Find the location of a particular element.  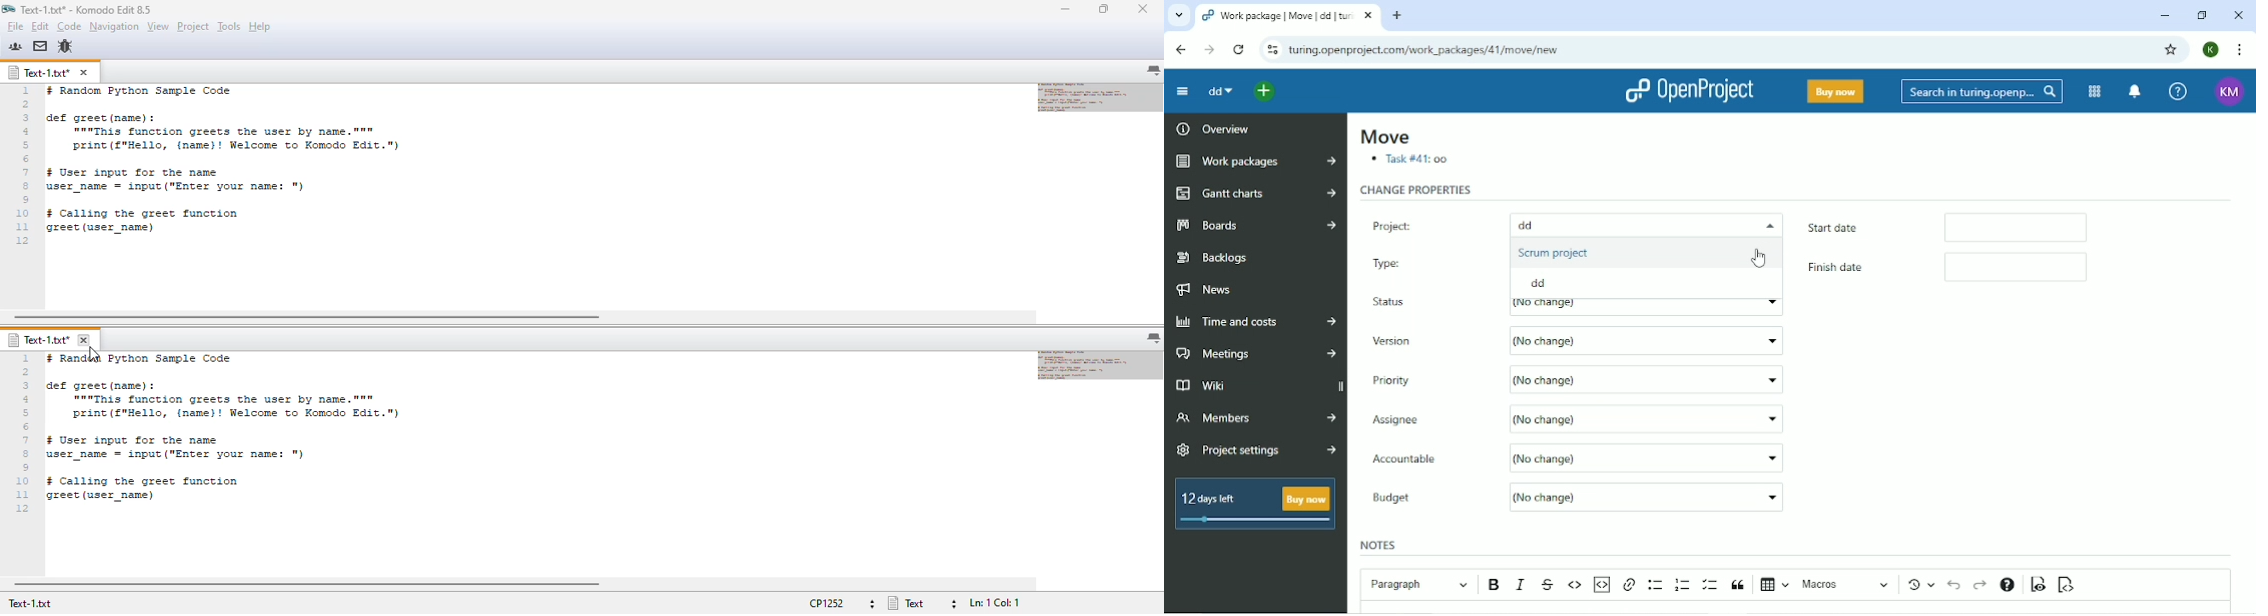

list all tabs is located at coordinates (1155, 70).